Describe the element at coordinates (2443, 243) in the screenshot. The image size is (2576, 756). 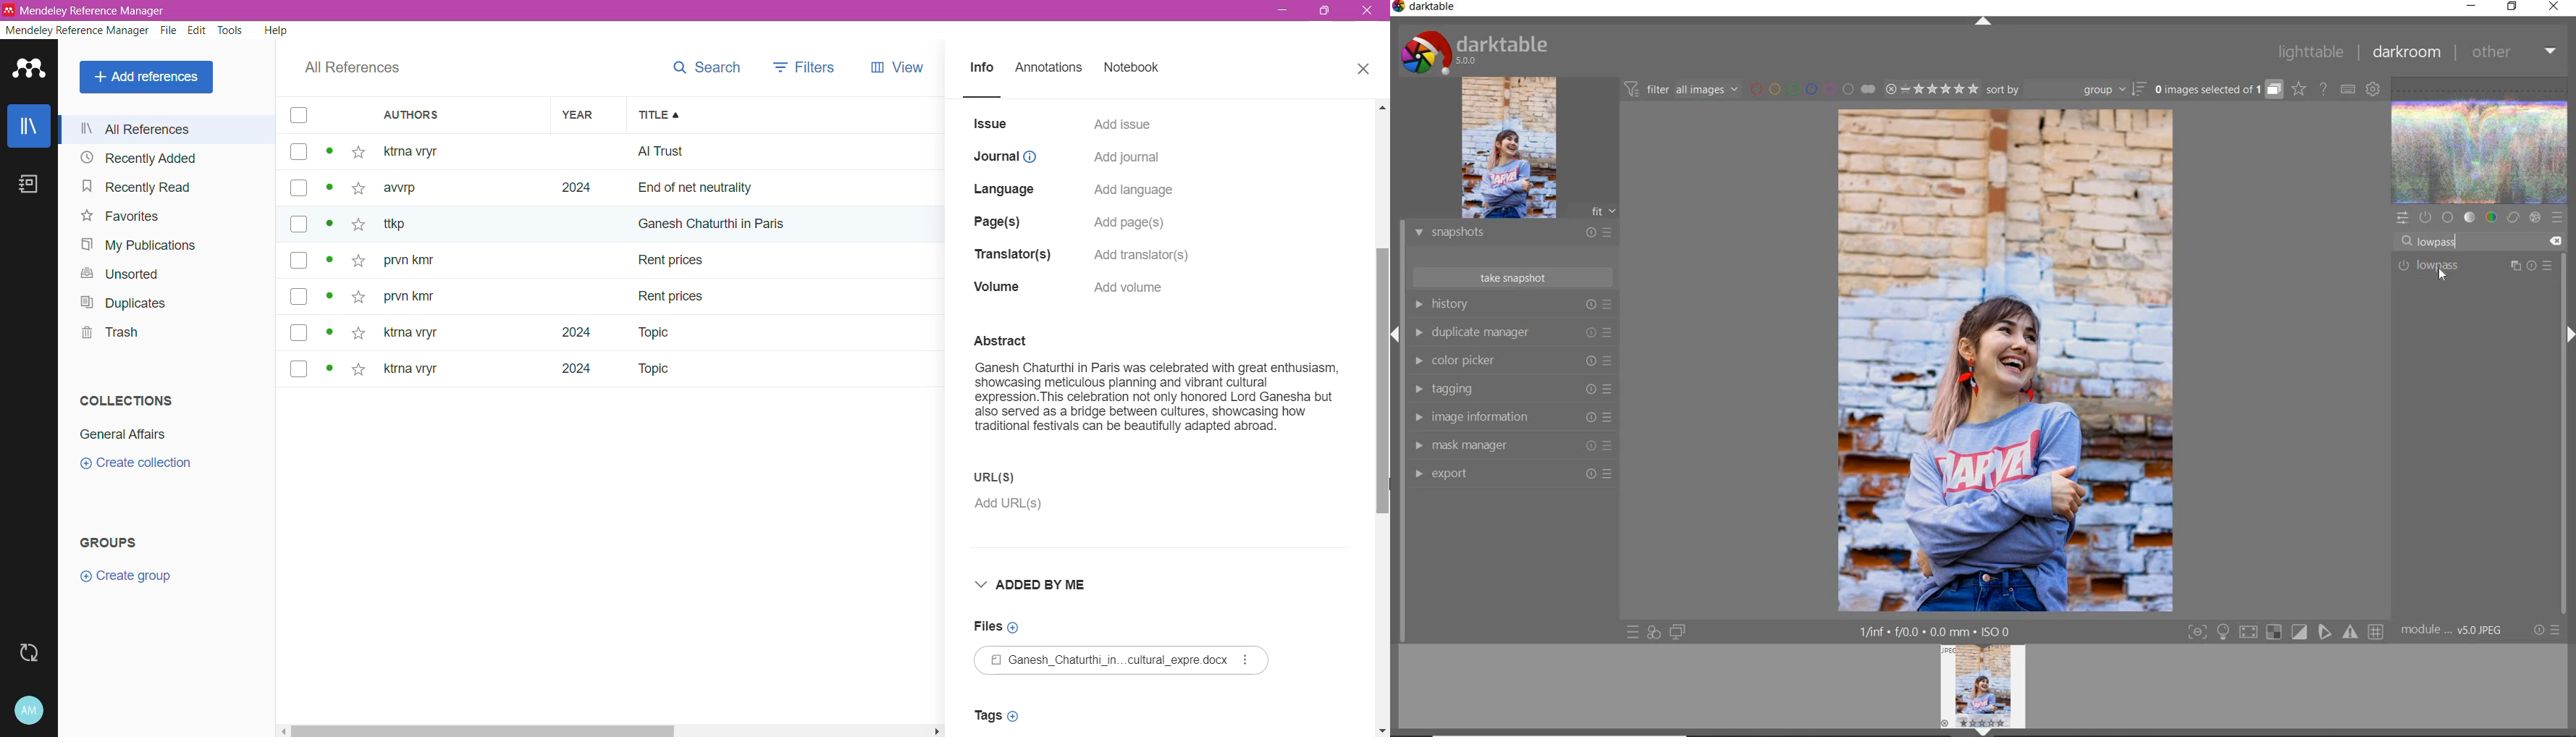
I see `lowpass` at that location.